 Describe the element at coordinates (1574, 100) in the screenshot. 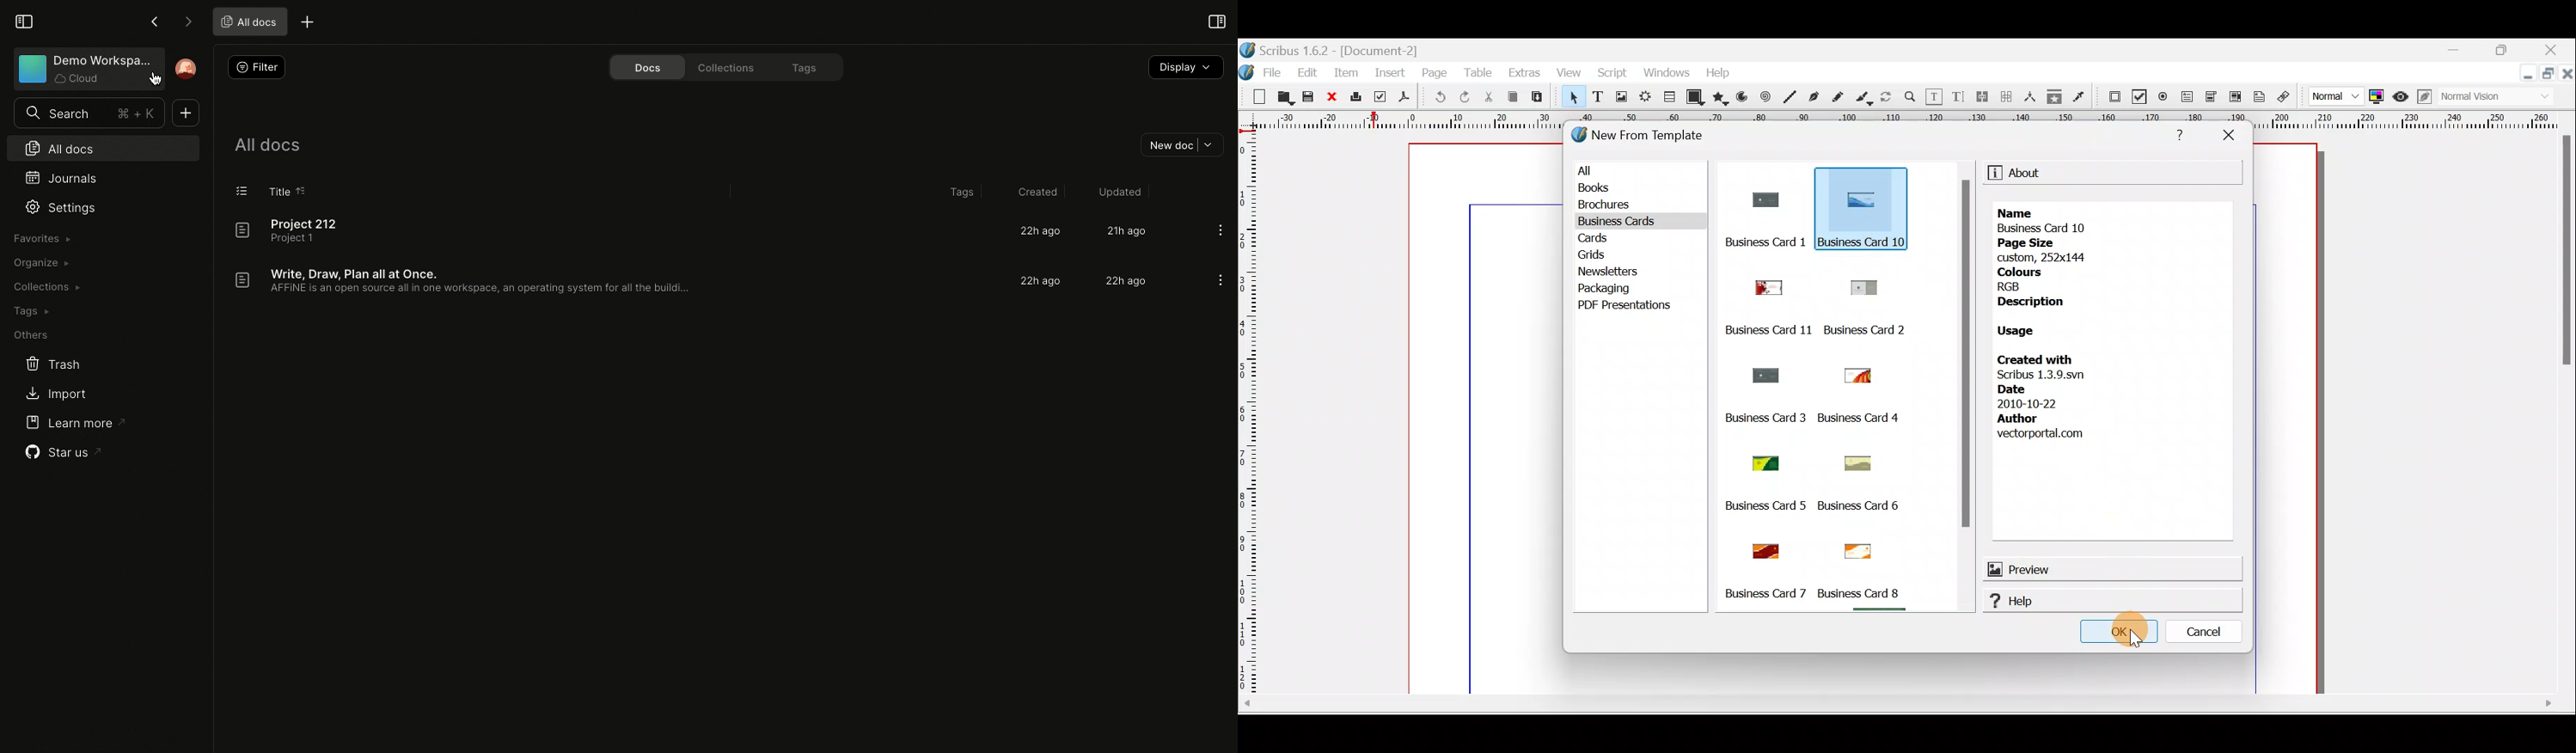

I see `Select item` at that location.